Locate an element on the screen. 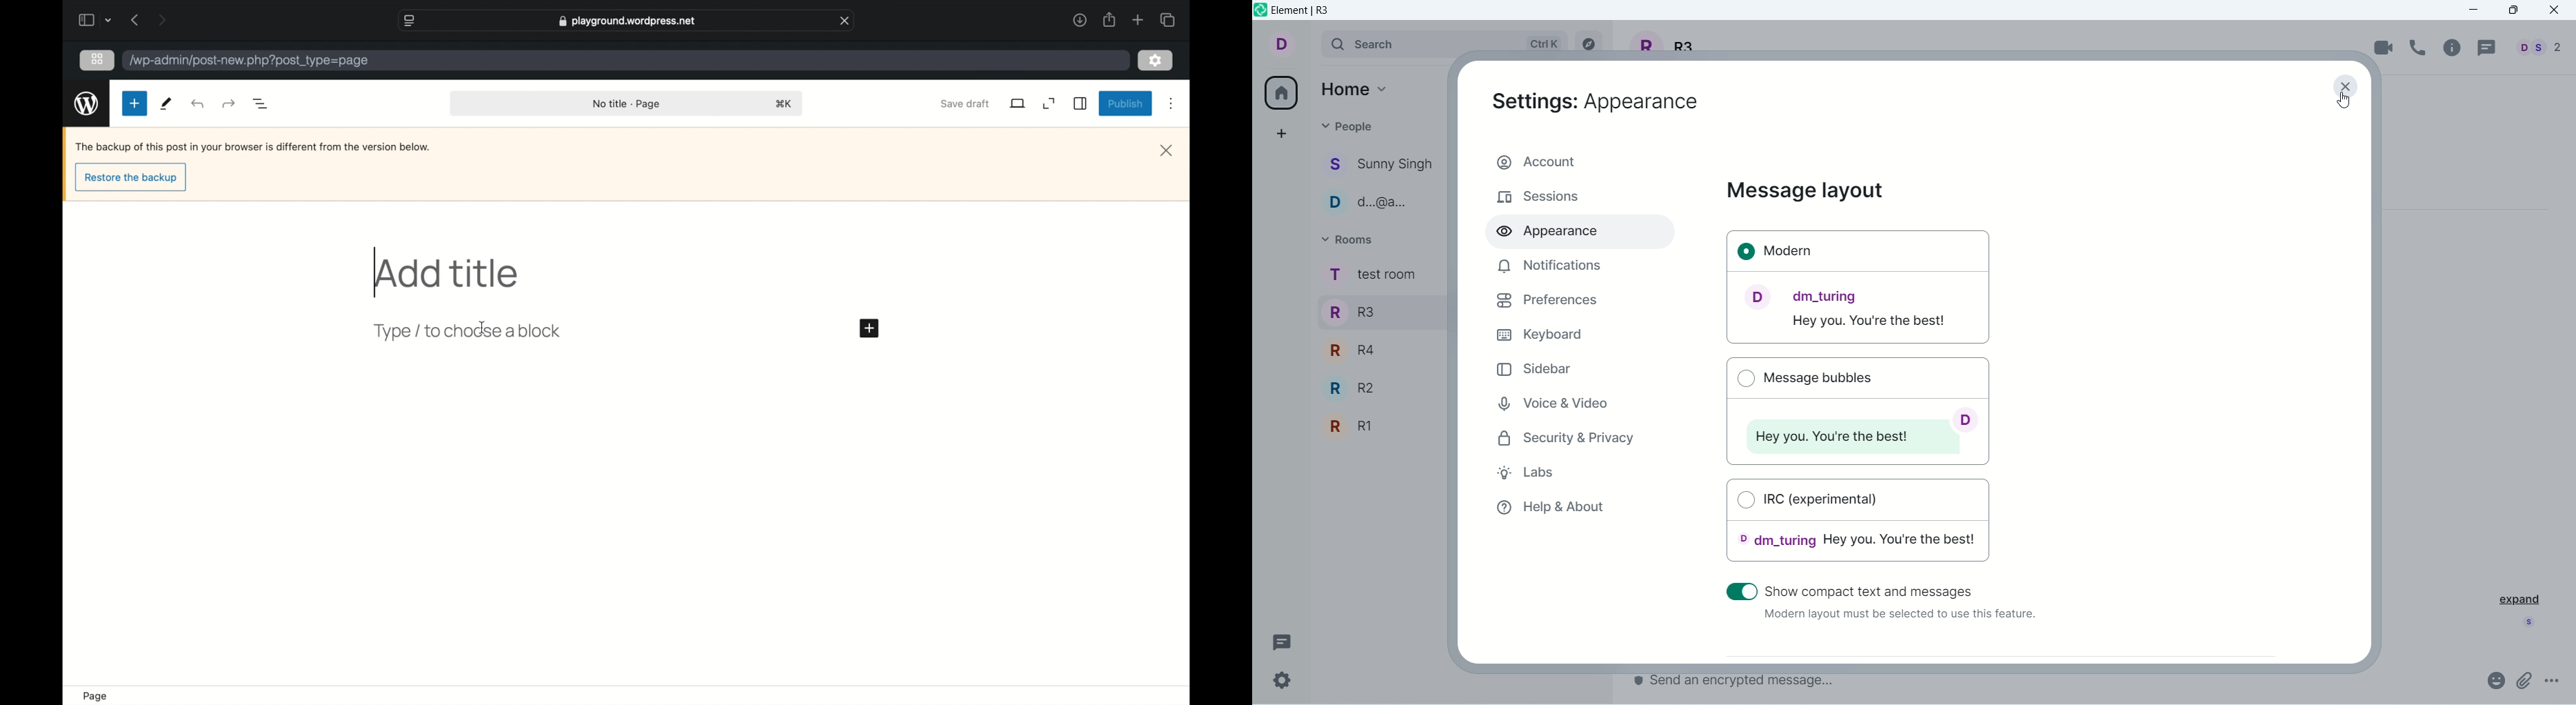 The height and width of the screenshot is (728, 2576). emoji is located at coordinates (2495, 679).